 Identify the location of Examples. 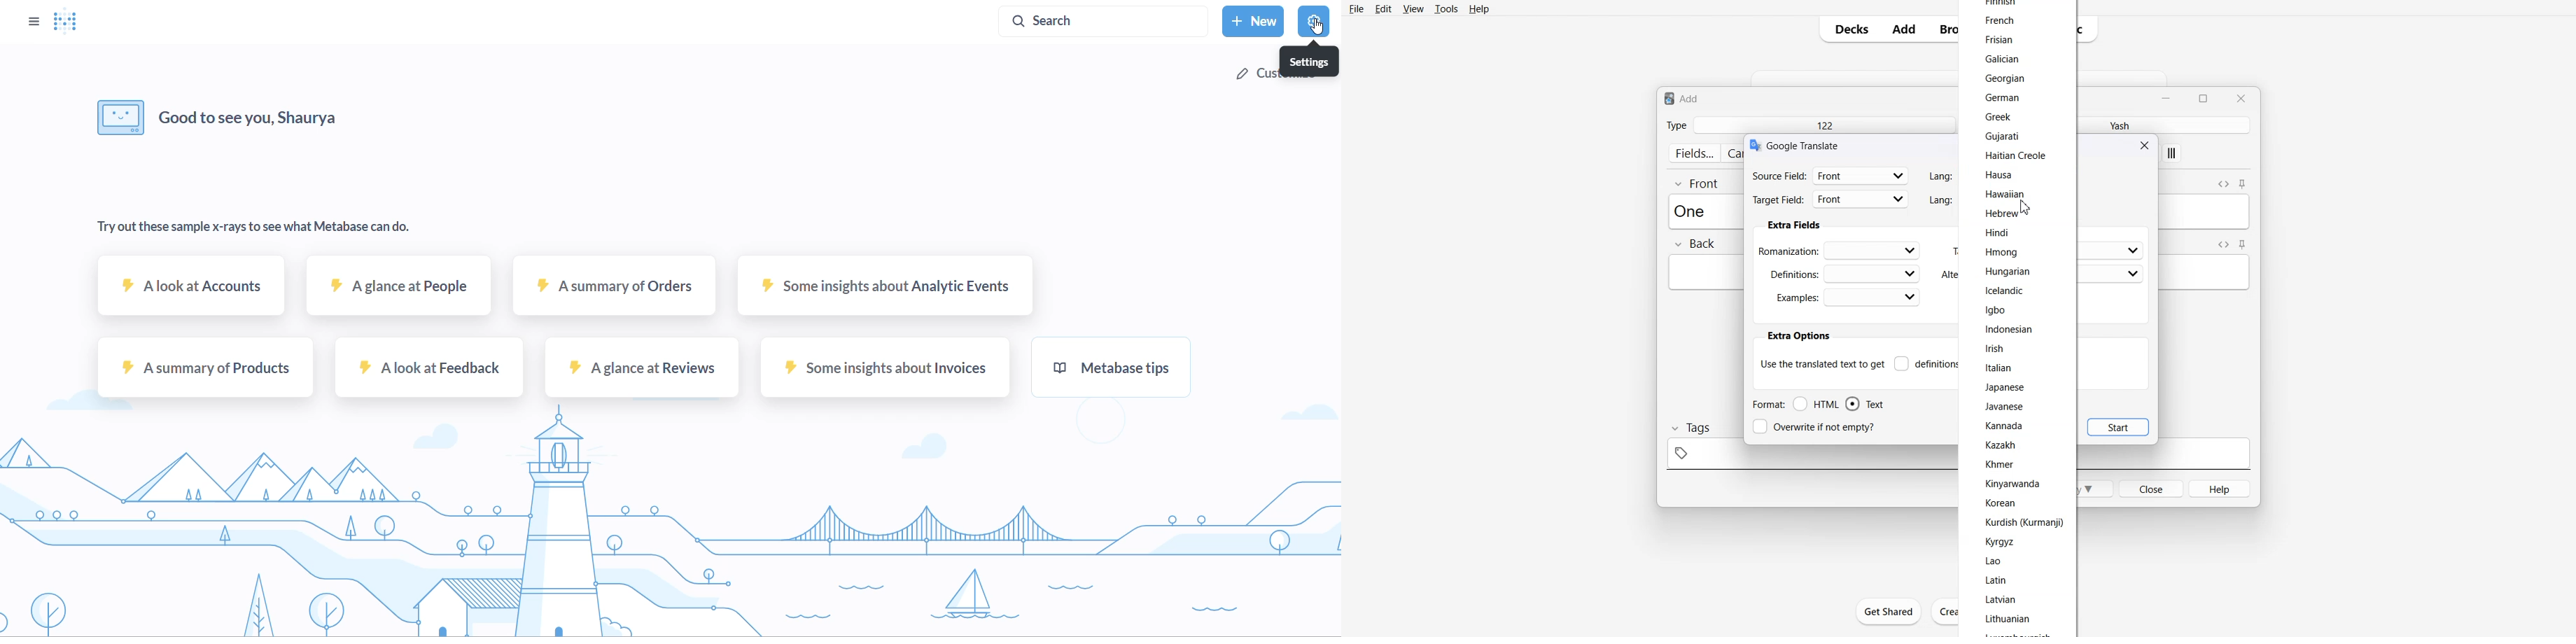
(1848, 297).